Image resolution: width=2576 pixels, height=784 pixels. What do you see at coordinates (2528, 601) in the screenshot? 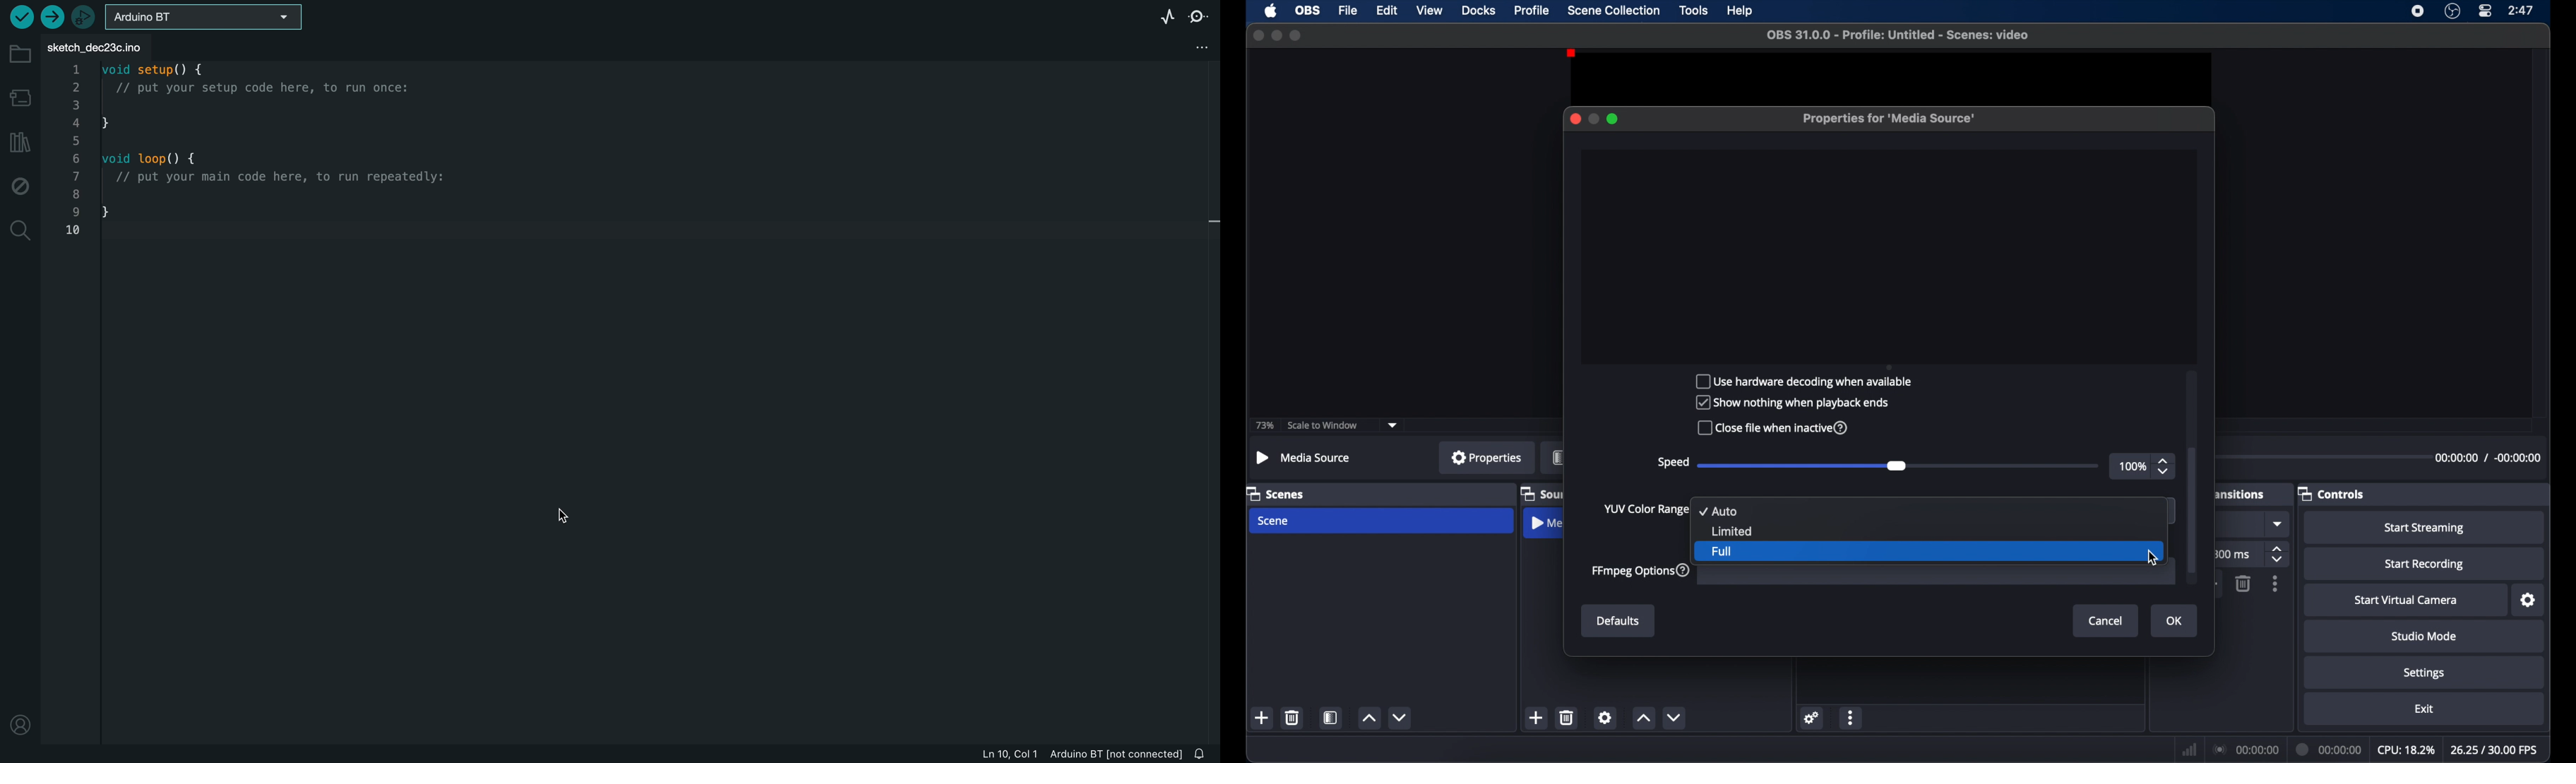
I see `settings` at bounding box center [2528, 601].